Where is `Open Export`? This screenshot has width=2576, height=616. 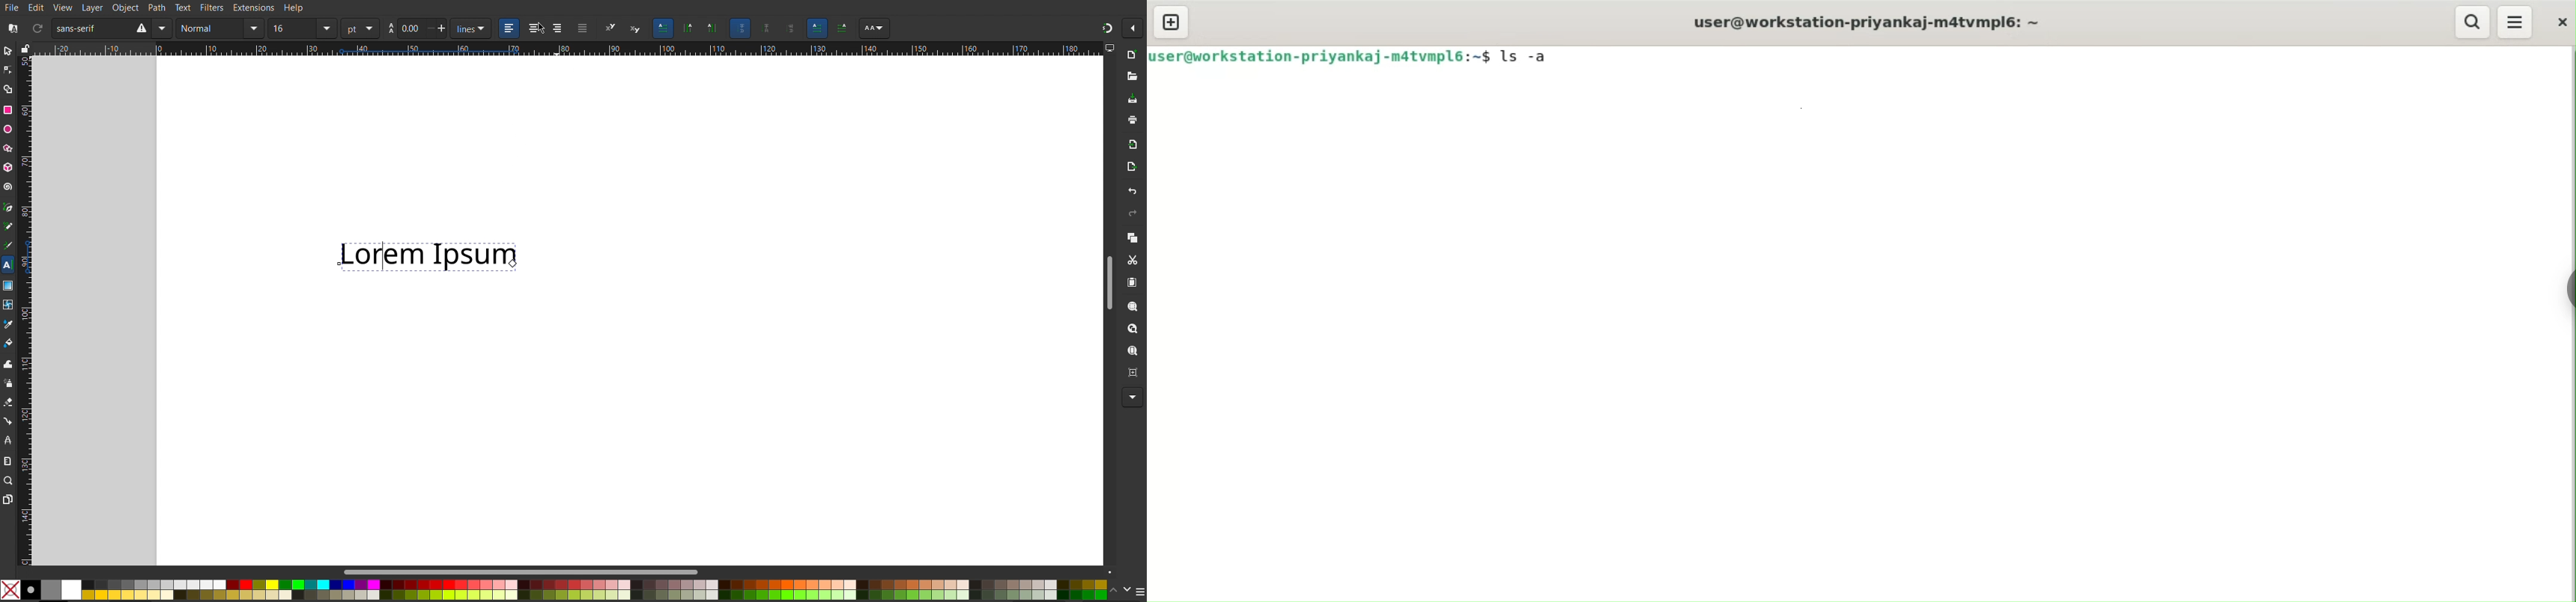
Open Export is located at coordinates (1132, 167).